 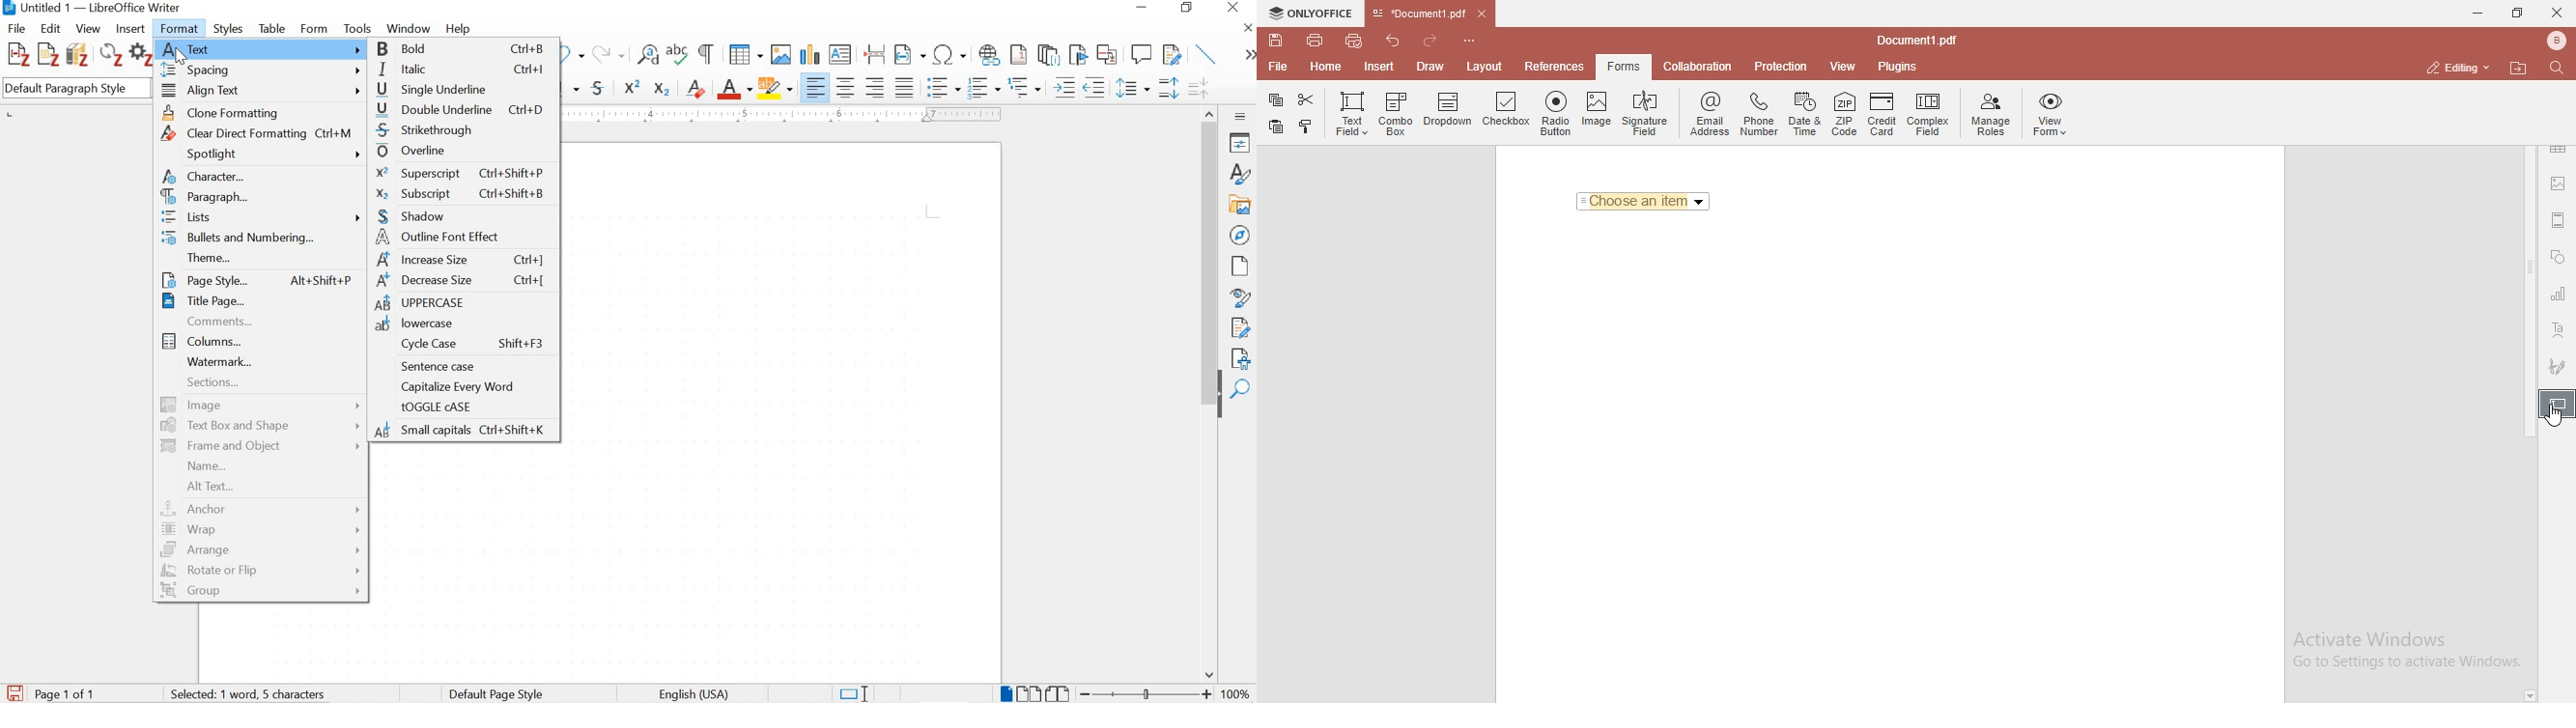 I want to click on default page style, so click(x=499, y=694).